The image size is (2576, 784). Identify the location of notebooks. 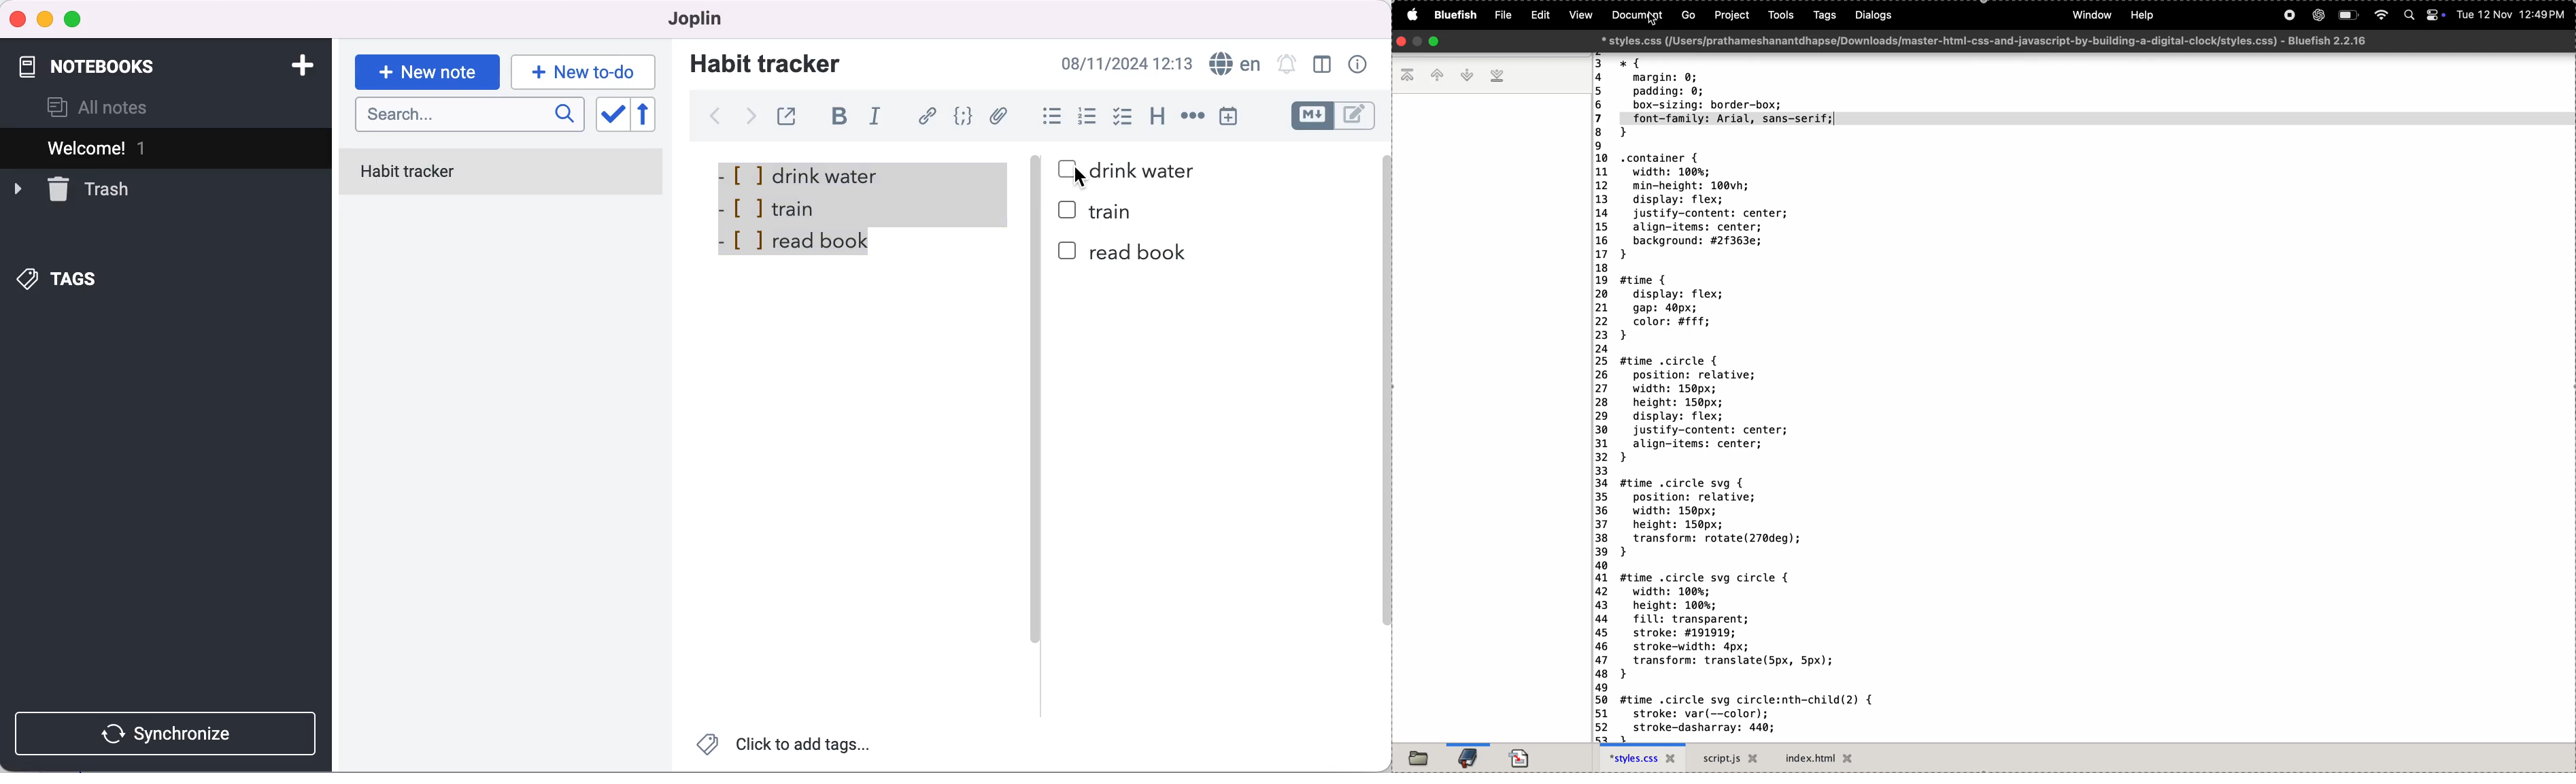
(108, 60).